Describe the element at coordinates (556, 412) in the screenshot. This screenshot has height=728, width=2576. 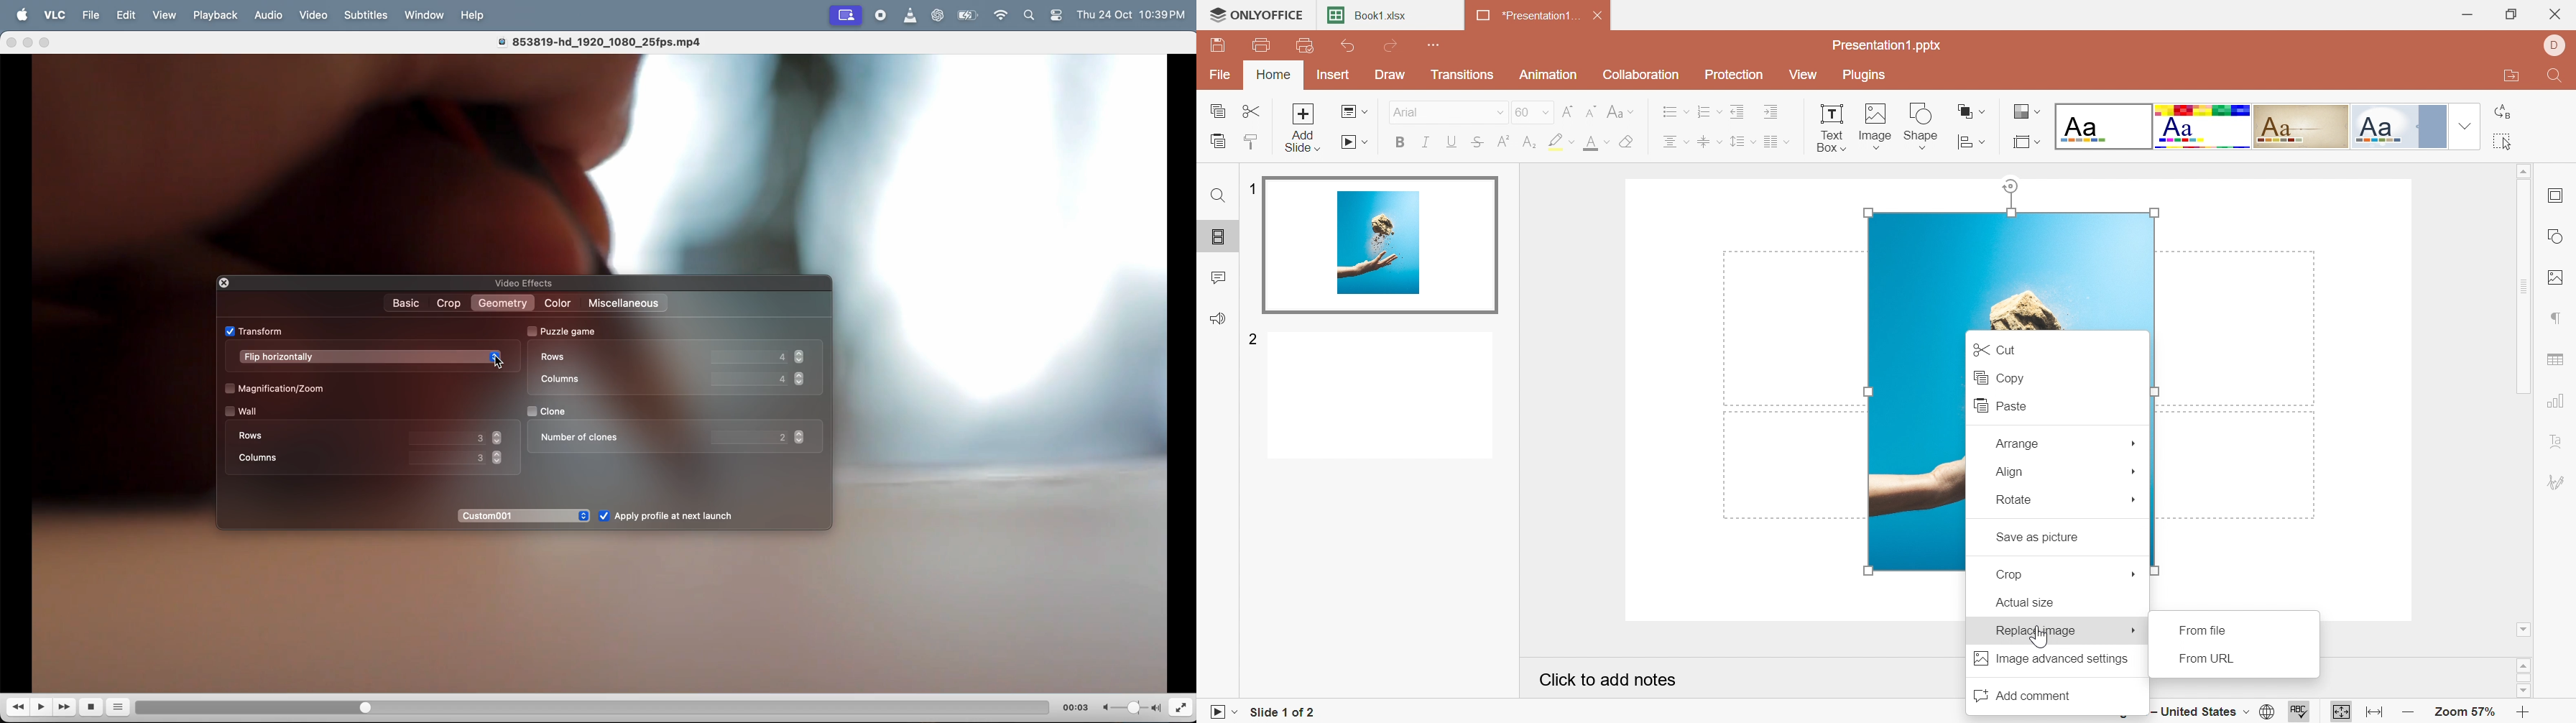
I see `clone` at that location.